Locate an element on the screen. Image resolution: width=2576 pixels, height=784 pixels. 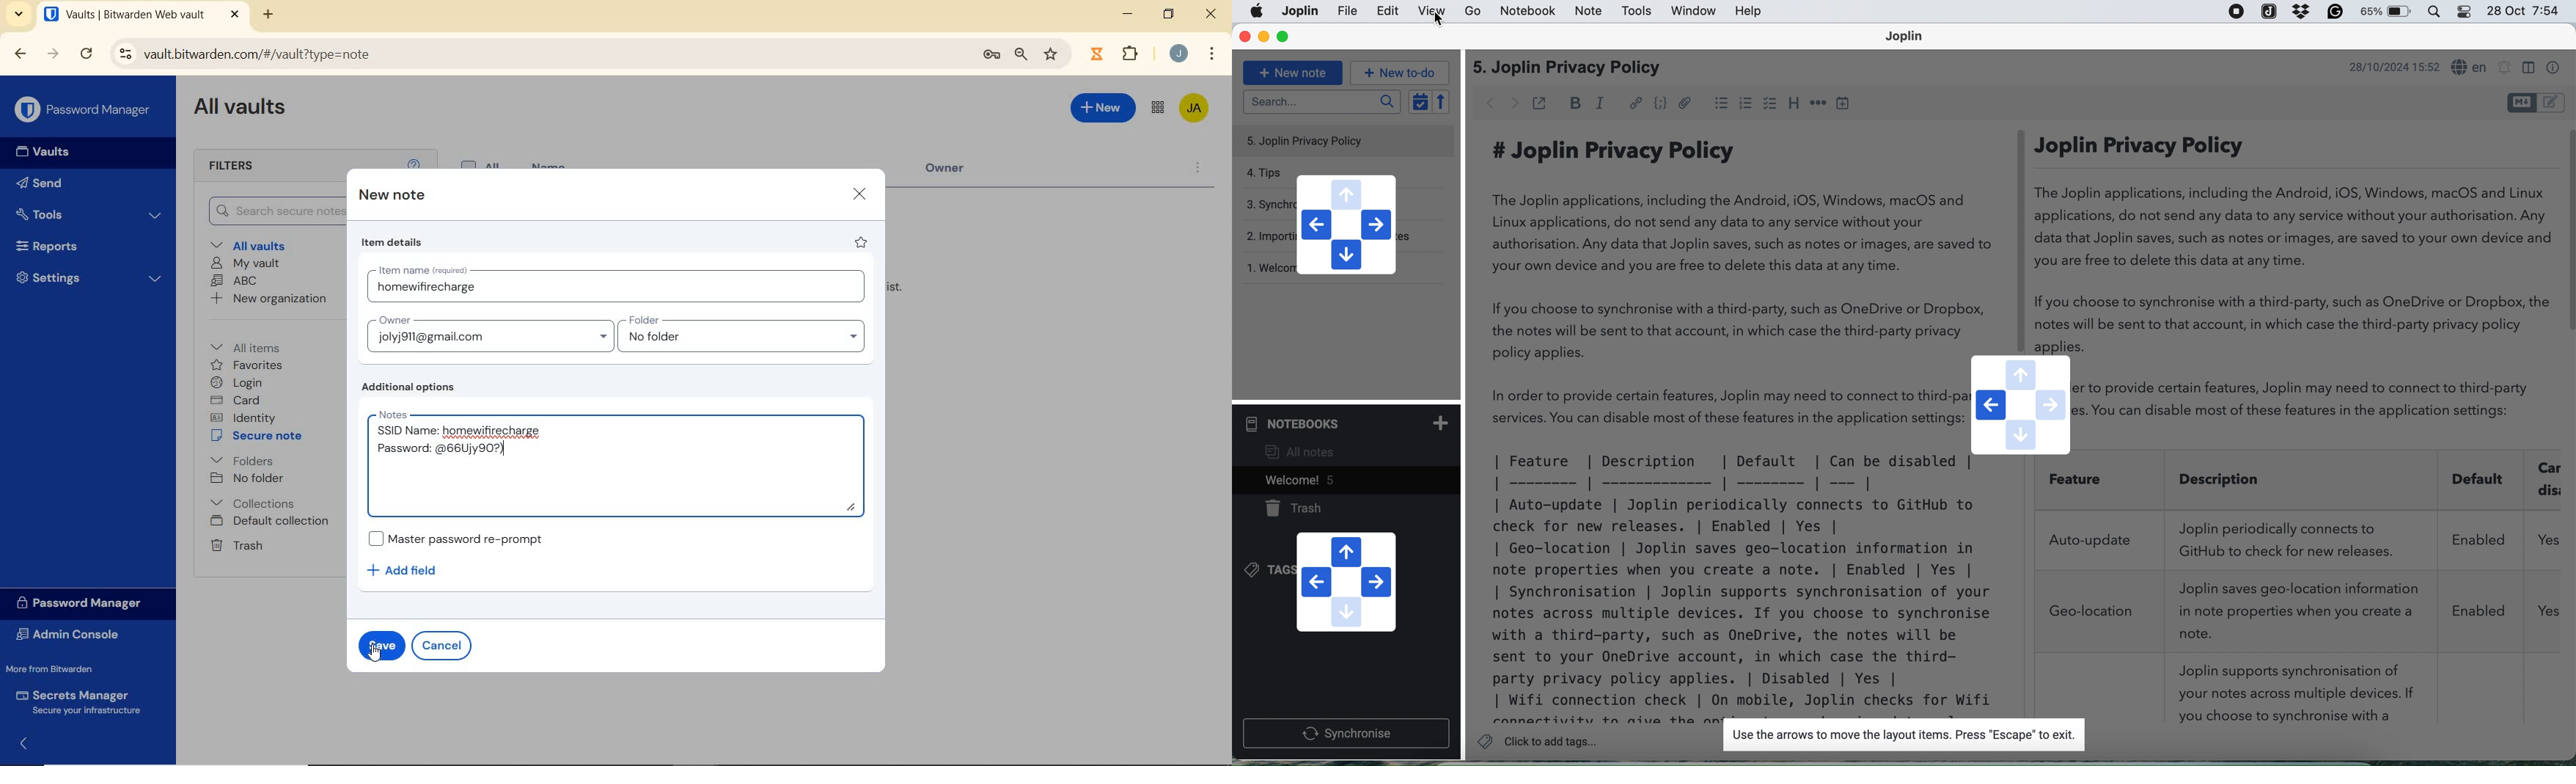
Bitwarden Account is located at coordinates (1195, 109).